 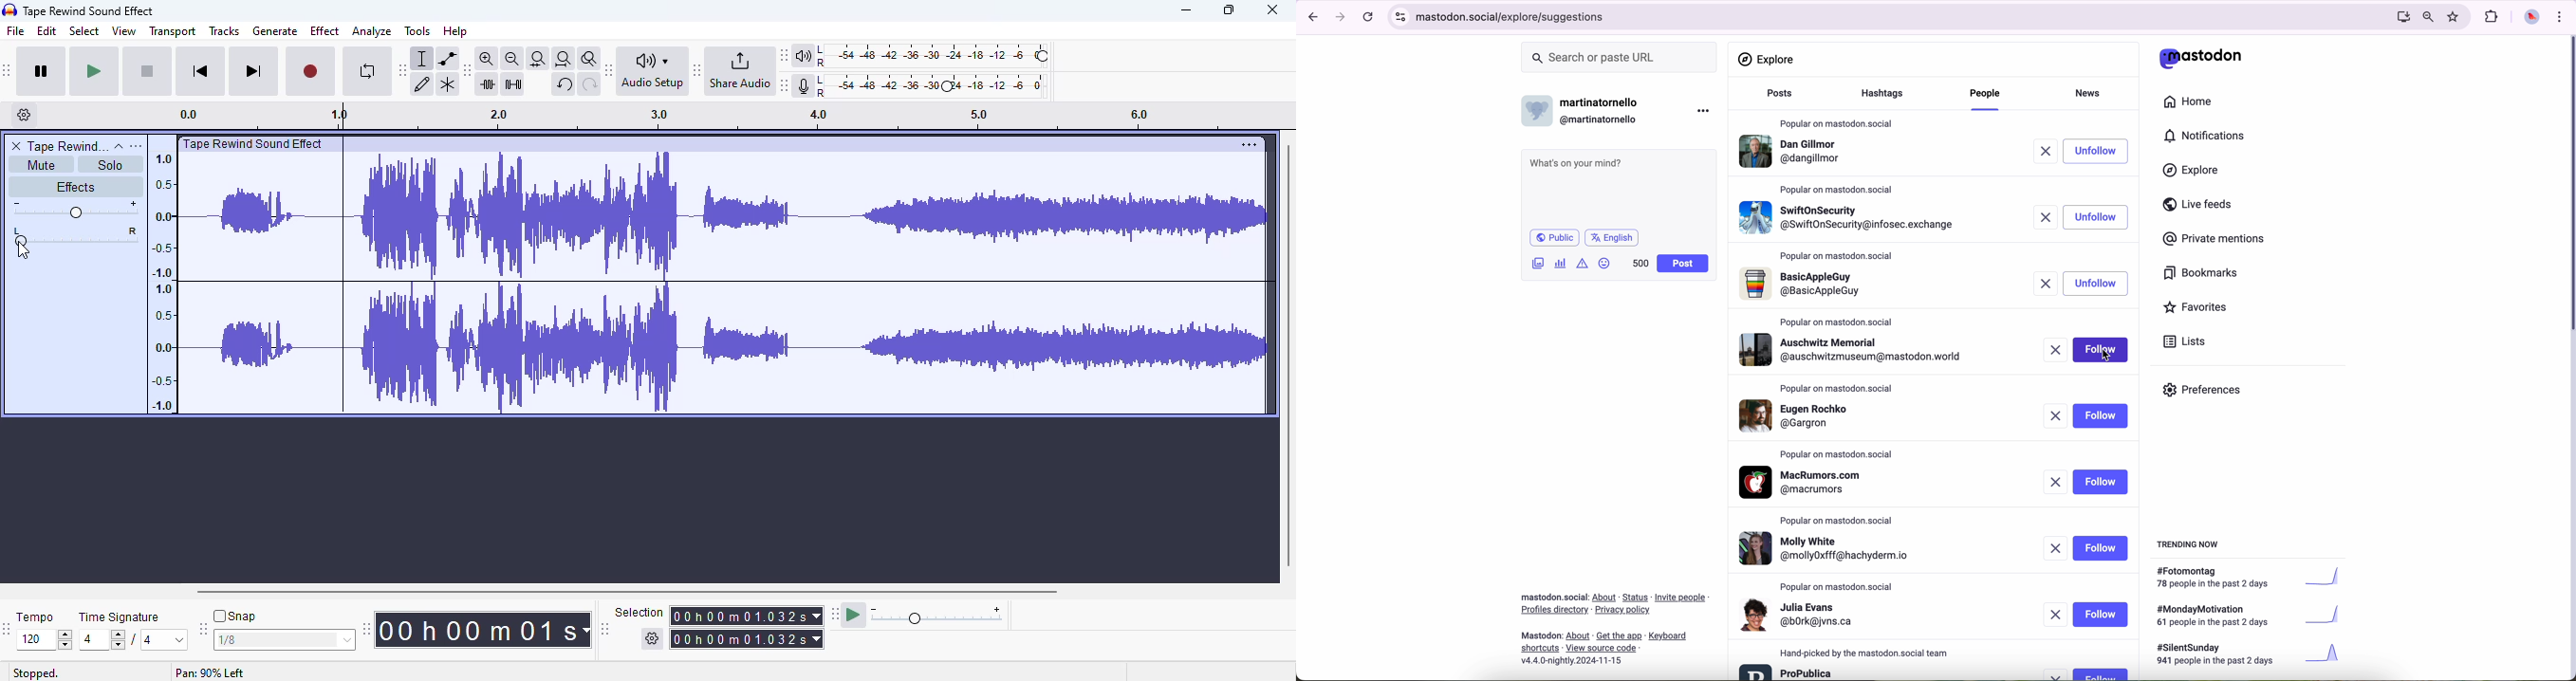 What do you see at coordinates (727, 285) in the screenshot?
I see `audio selected` at bounding box center [727, 285].